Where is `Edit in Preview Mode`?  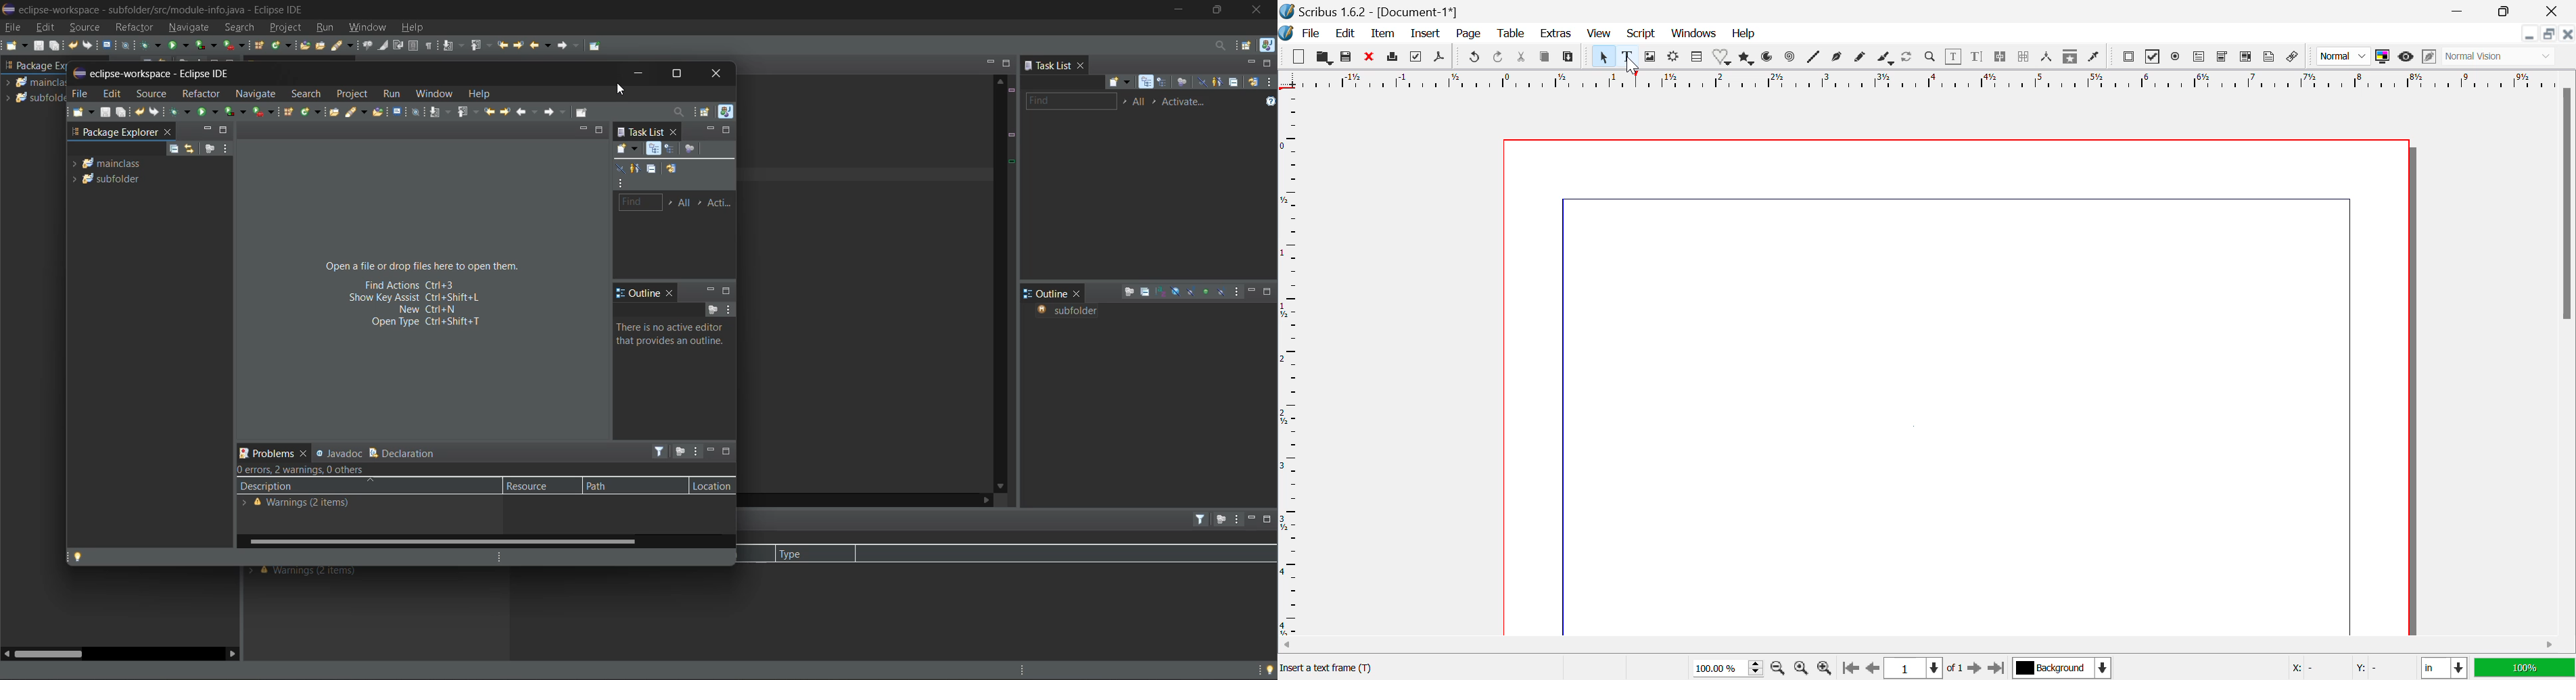
Edit in Preview Mode is located at coordinates (2429, 58).